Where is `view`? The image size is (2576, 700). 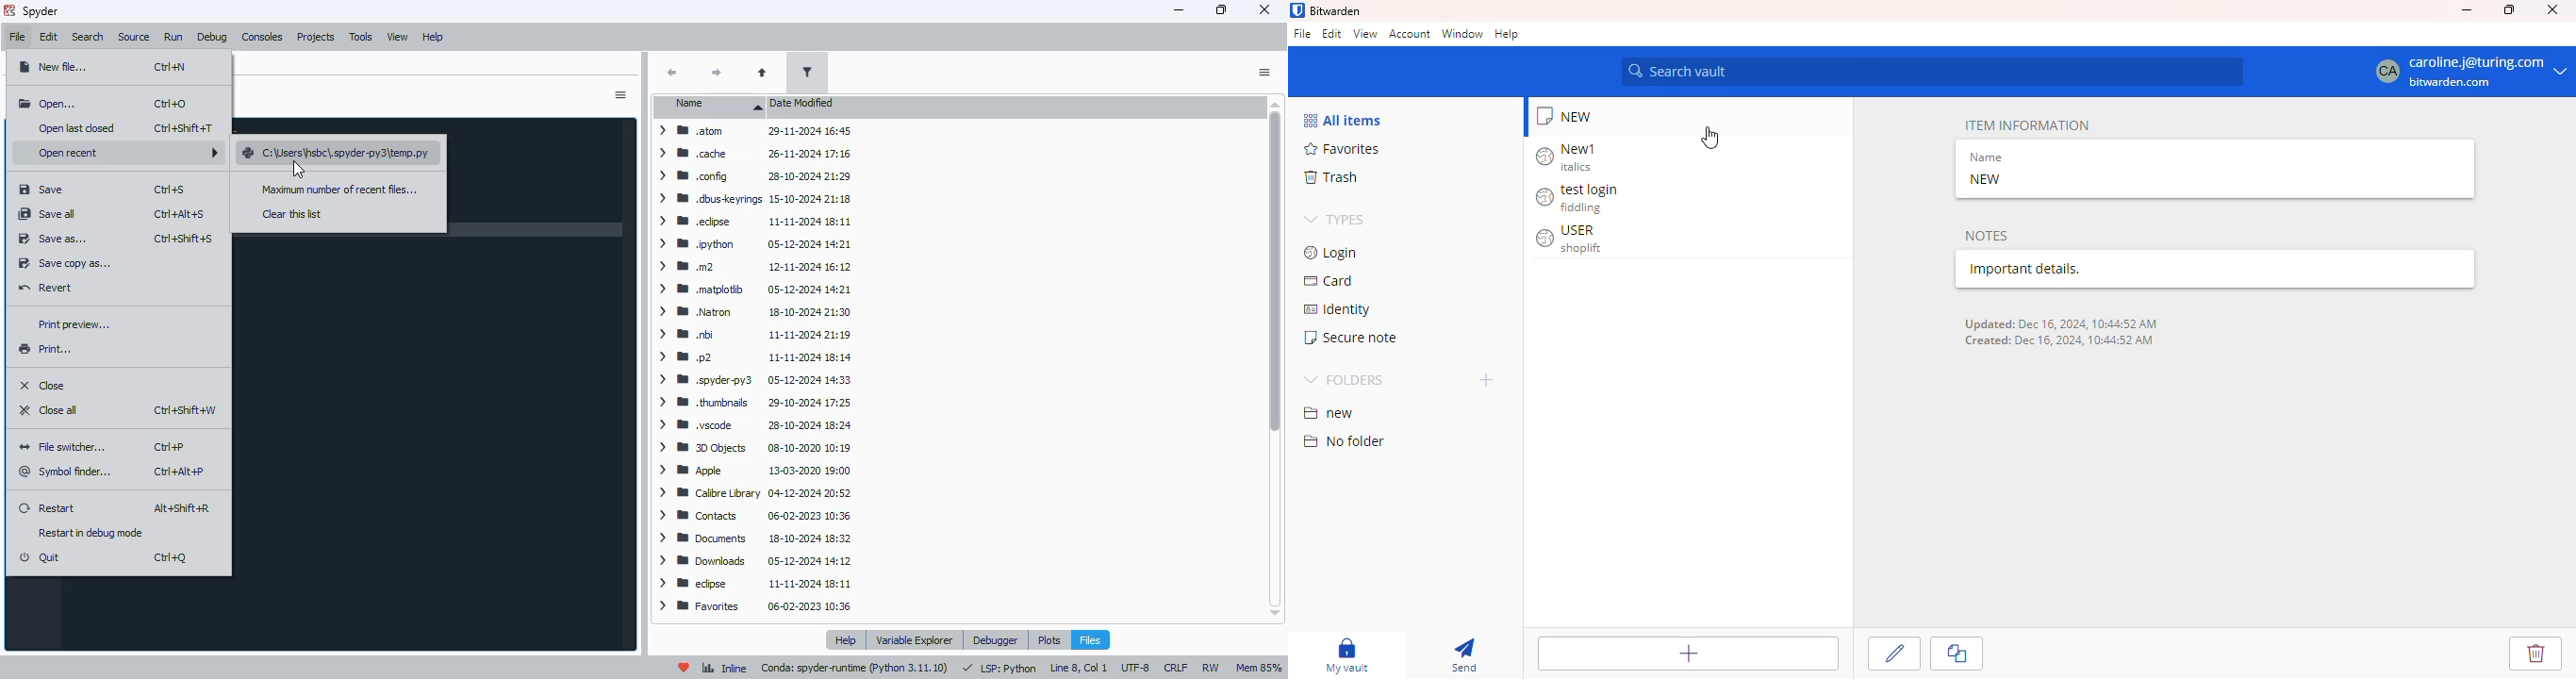 view is located at coordinates (1365, 33).